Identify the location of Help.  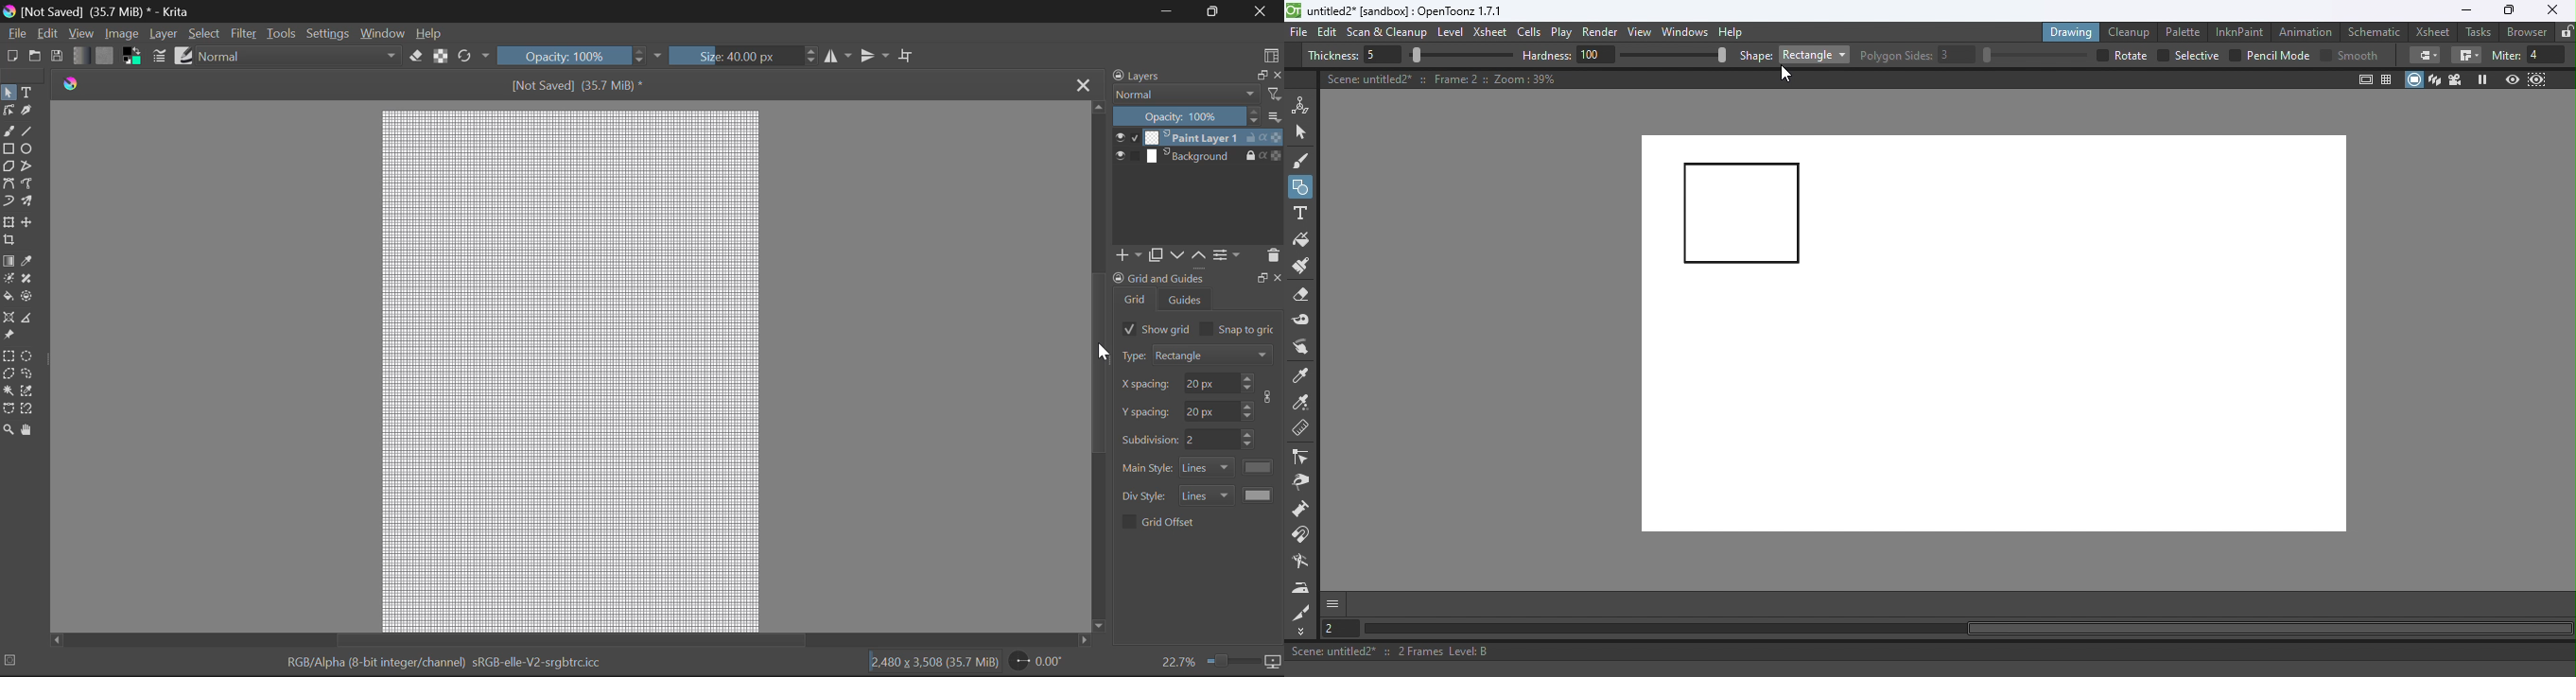
(430, 33).